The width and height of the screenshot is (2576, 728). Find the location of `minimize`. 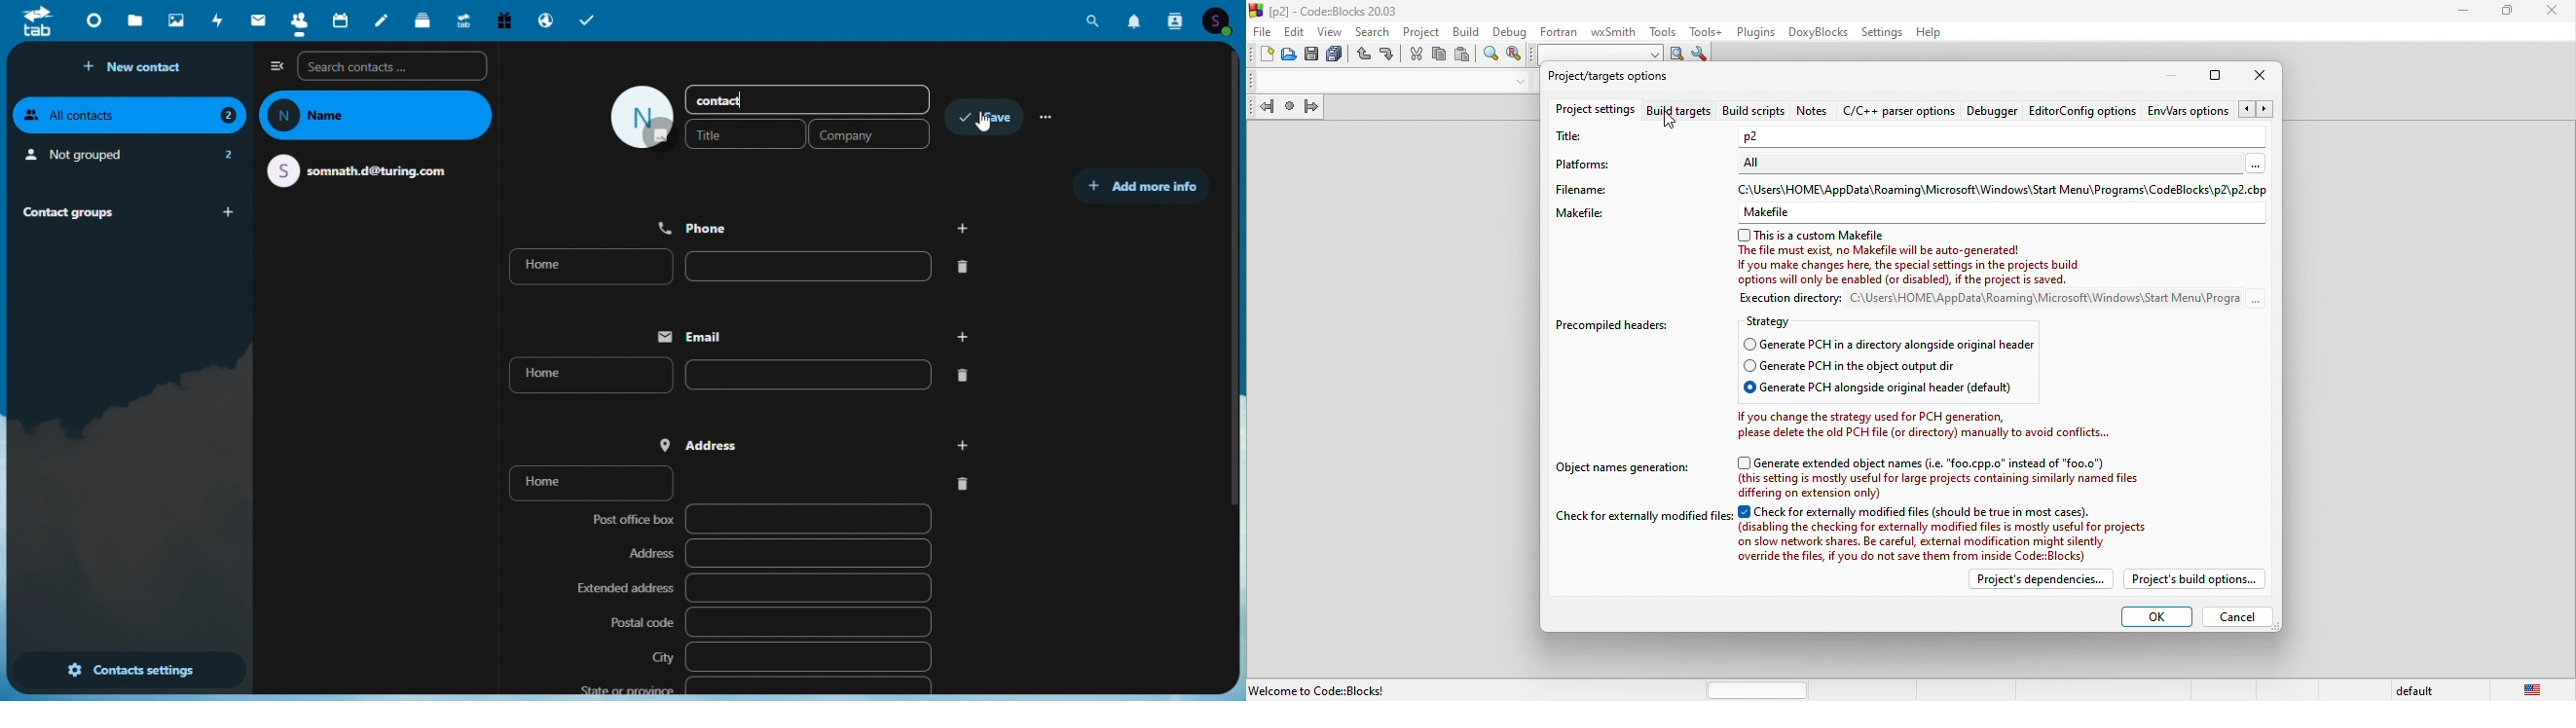

minimize is located at coordinates (2165, 76).